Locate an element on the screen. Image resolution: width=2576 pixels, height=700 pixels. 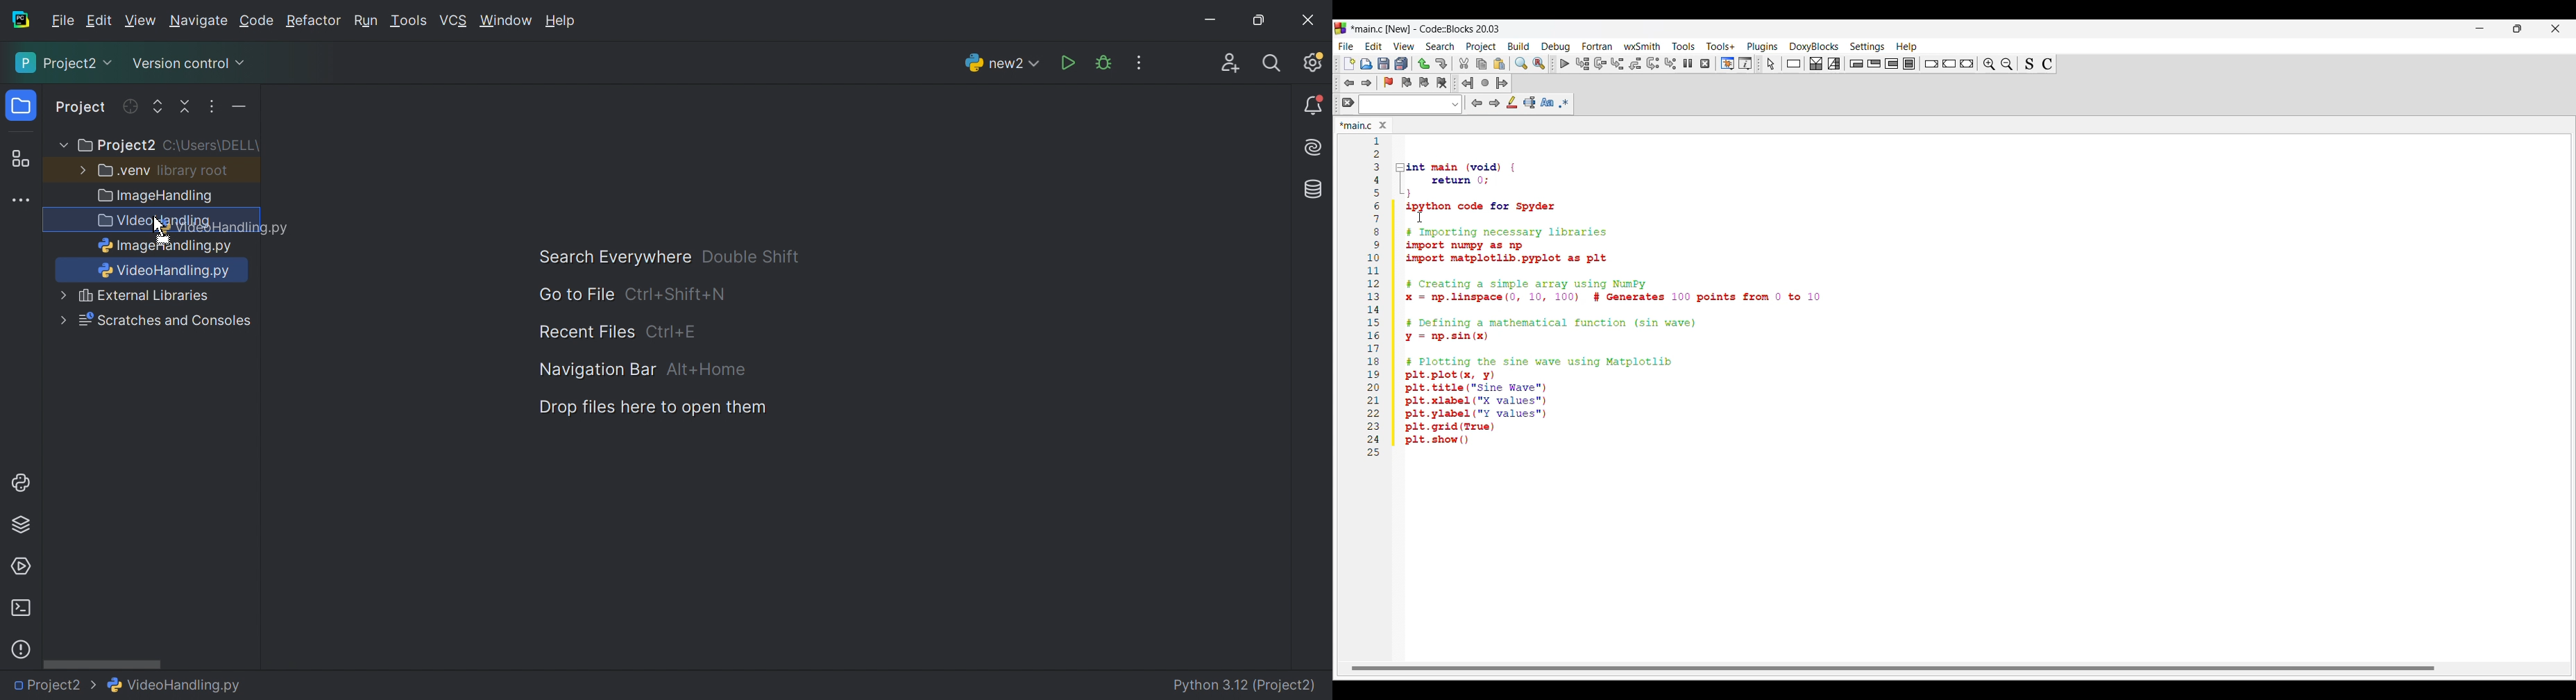
Decision is located at coordinates (1816, 64).